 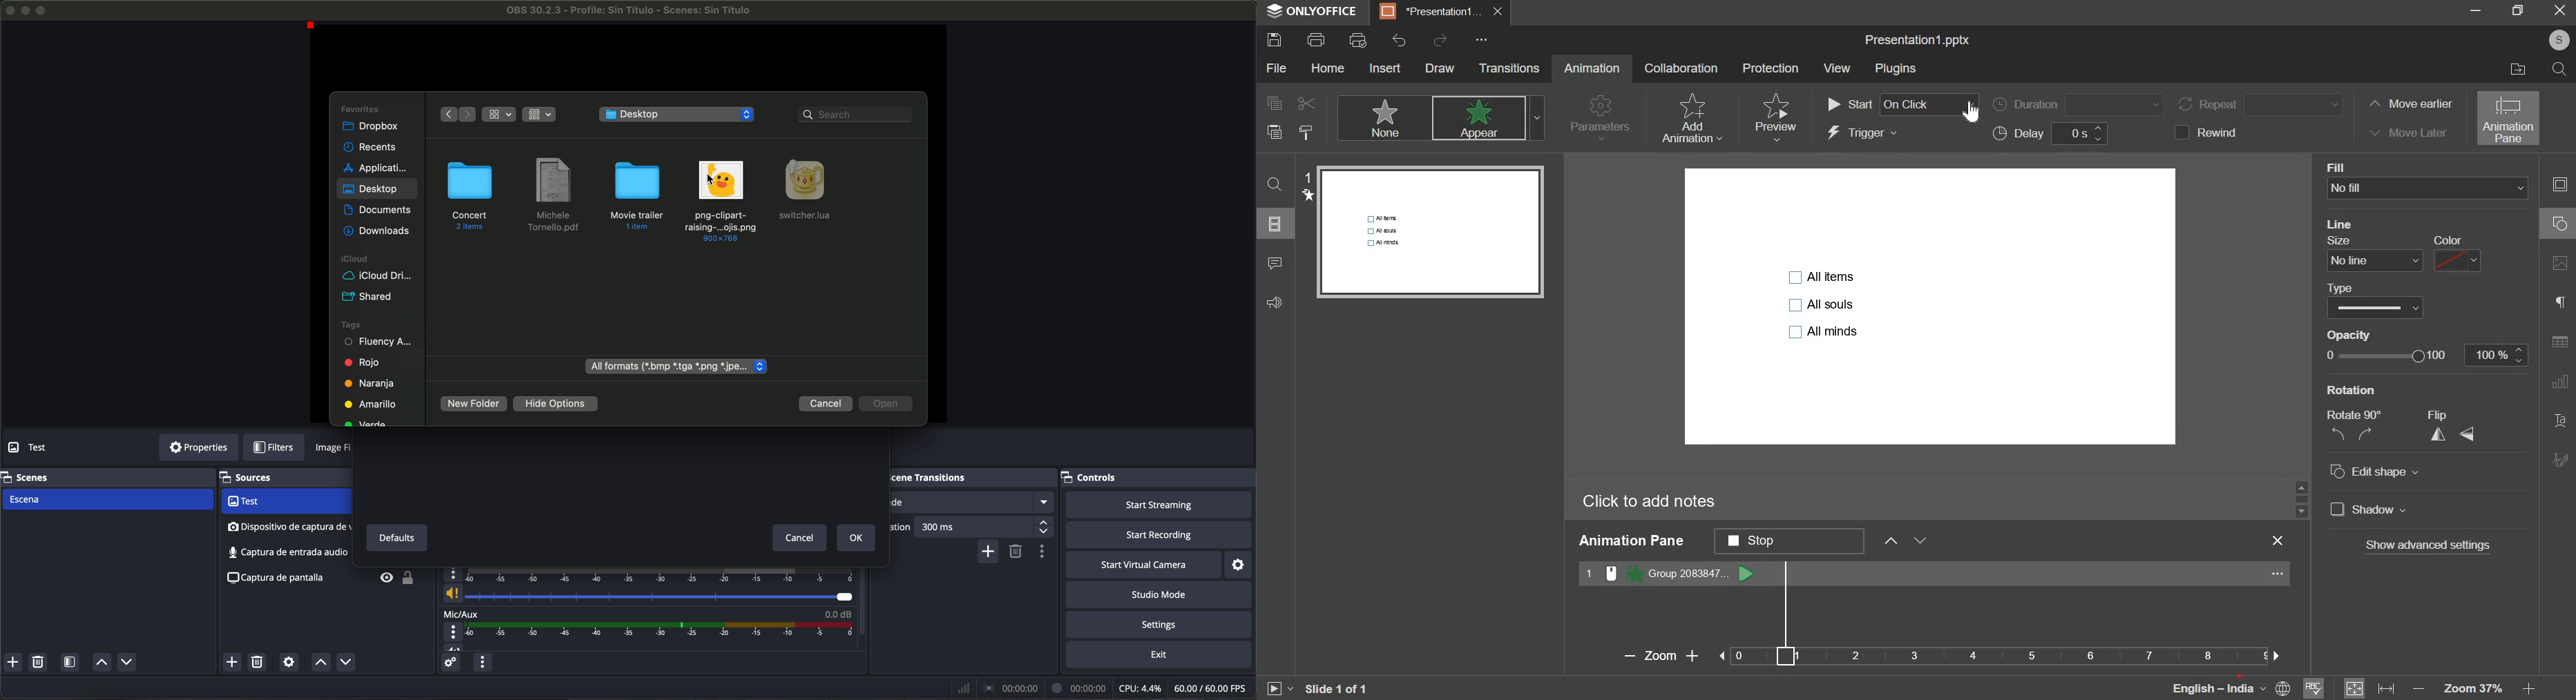 I want to click on scenes, so click(x=27, y=476).